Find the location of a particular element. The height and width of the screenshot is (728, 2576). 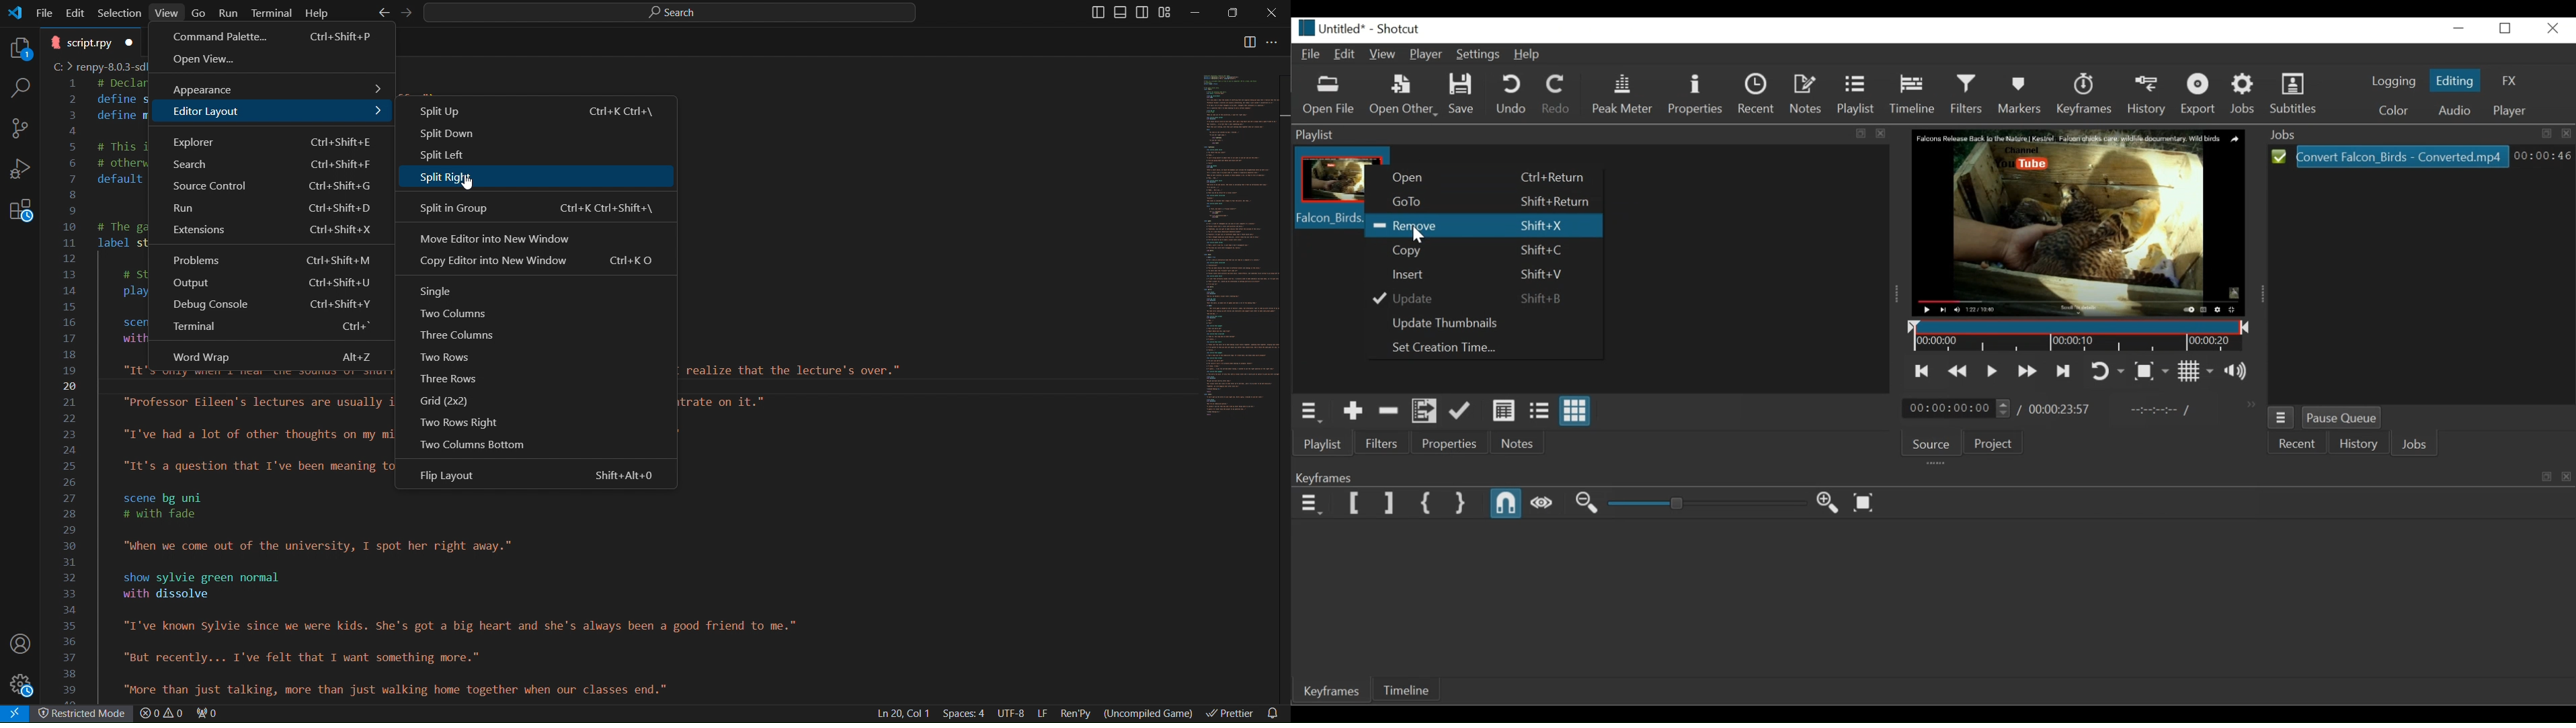

Notes is located at coordinates (1516, 444).